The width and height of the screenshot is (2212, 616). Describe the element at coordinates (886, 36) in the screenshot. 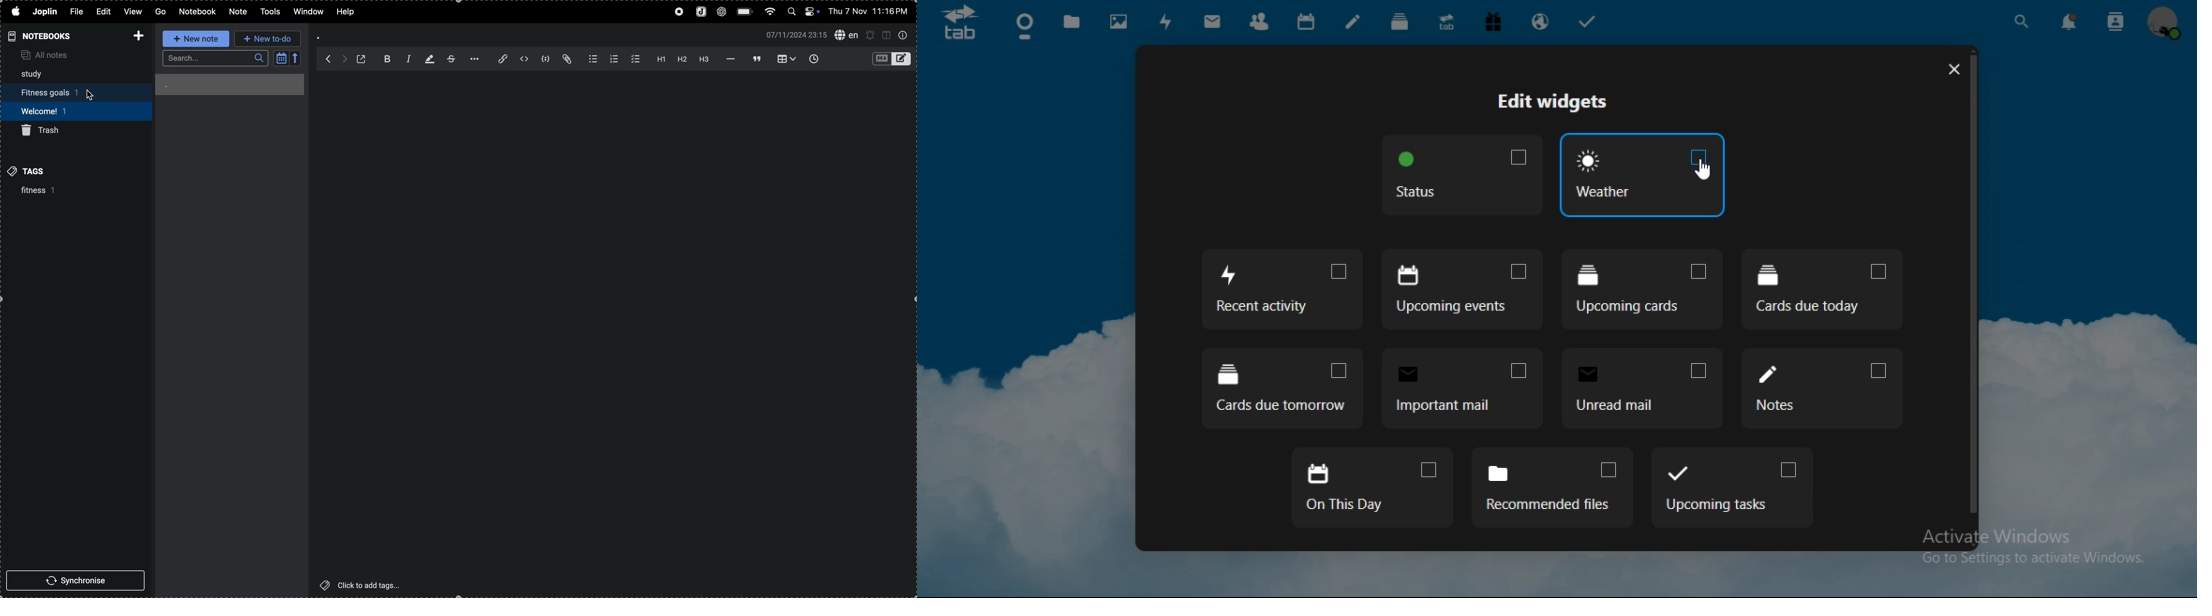

I see `toggle editor layout` at that location.